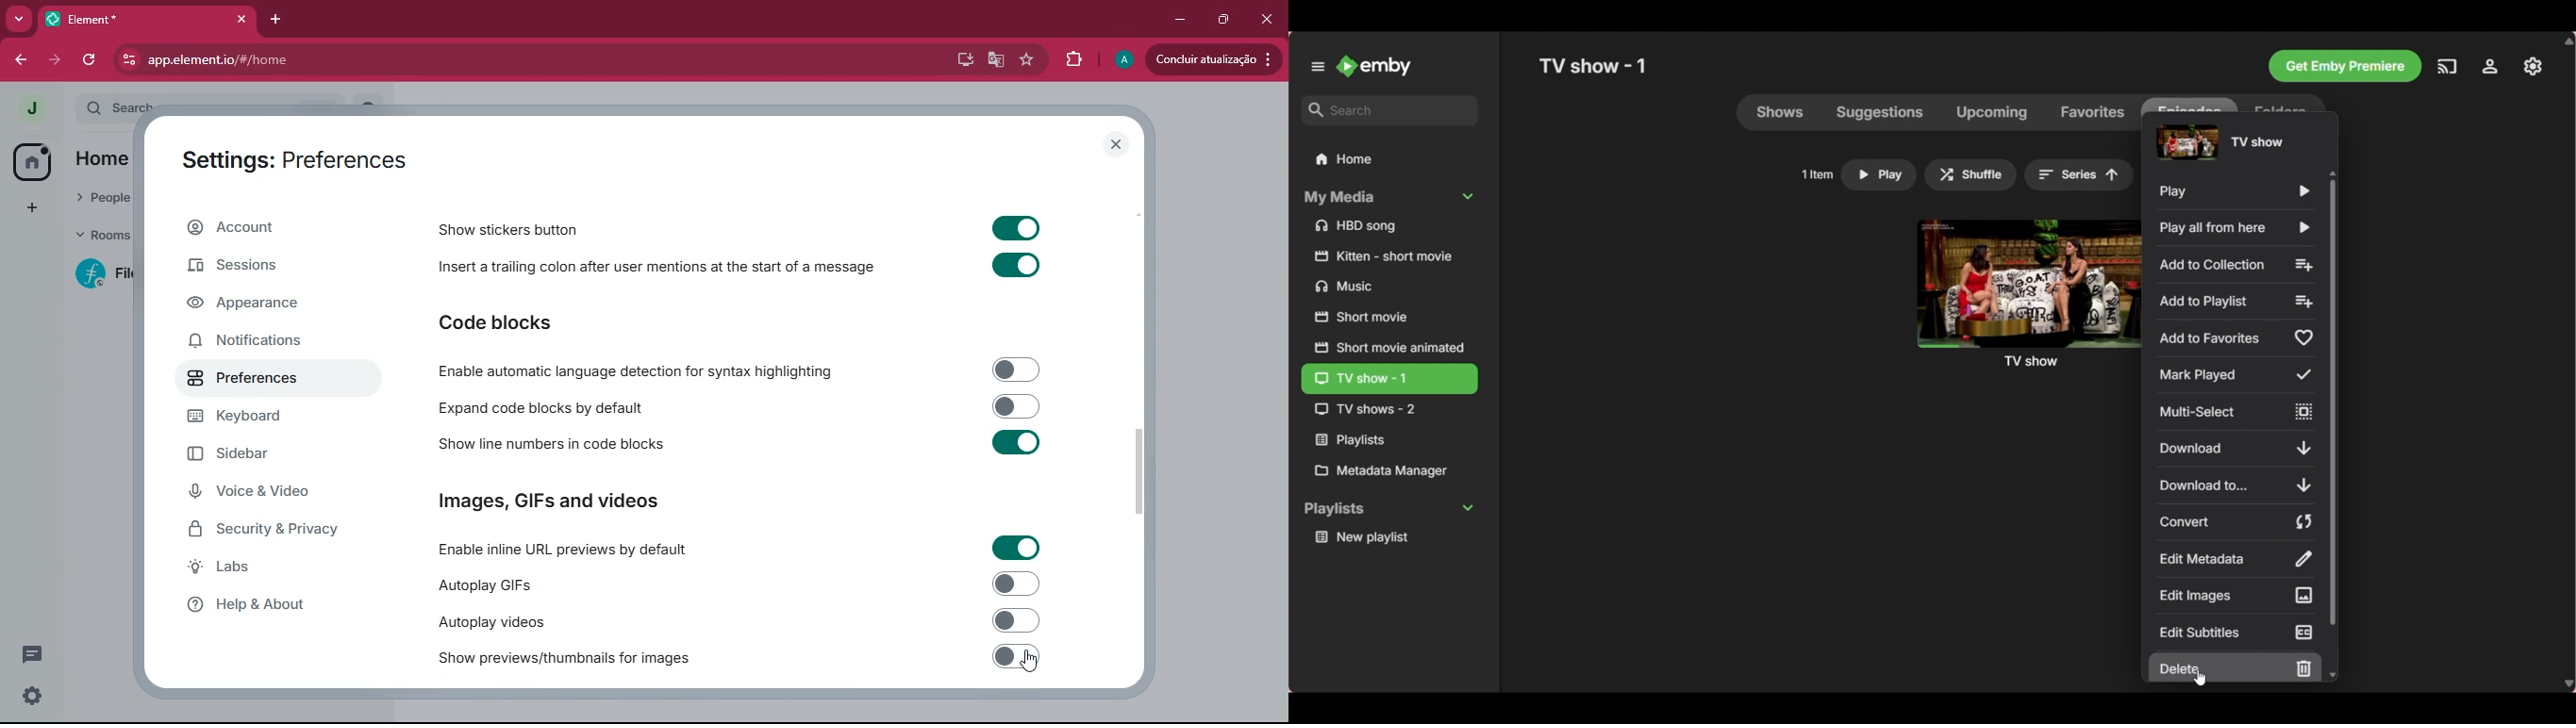 Image resolution: width=2576 pixels, height=728 pixels. I want to click on Toggle on, so click(1018, 226).